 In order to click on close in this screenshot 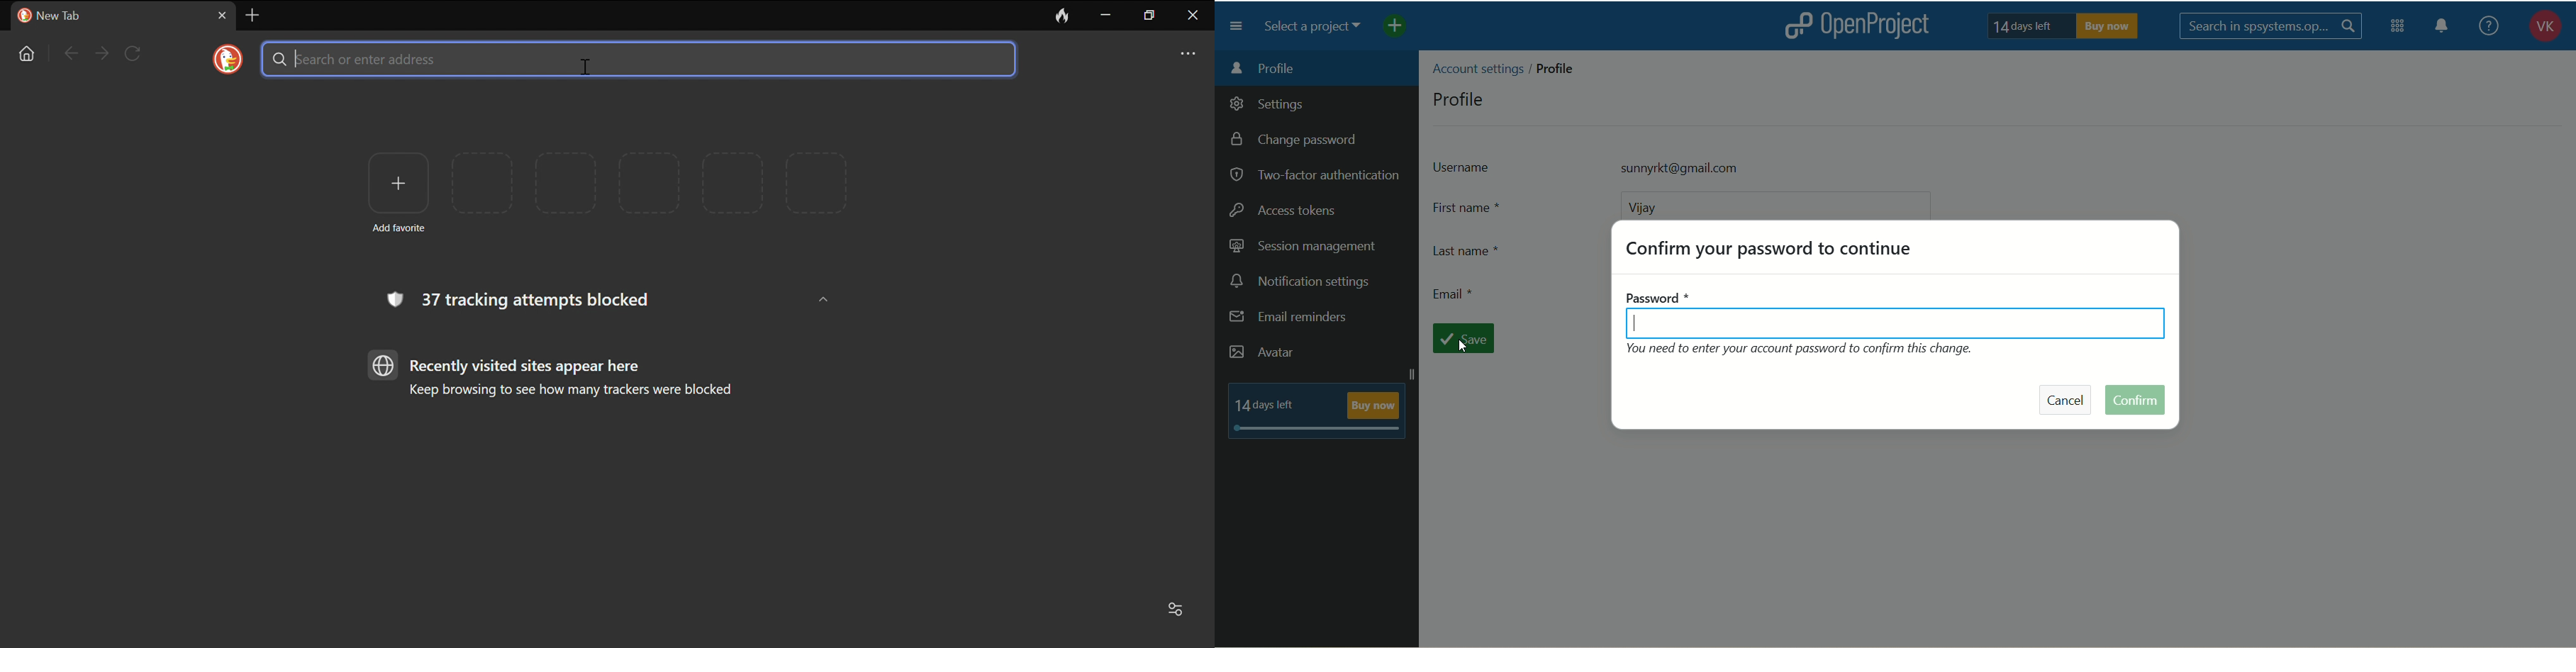, I will do `click(1194, 16)`.